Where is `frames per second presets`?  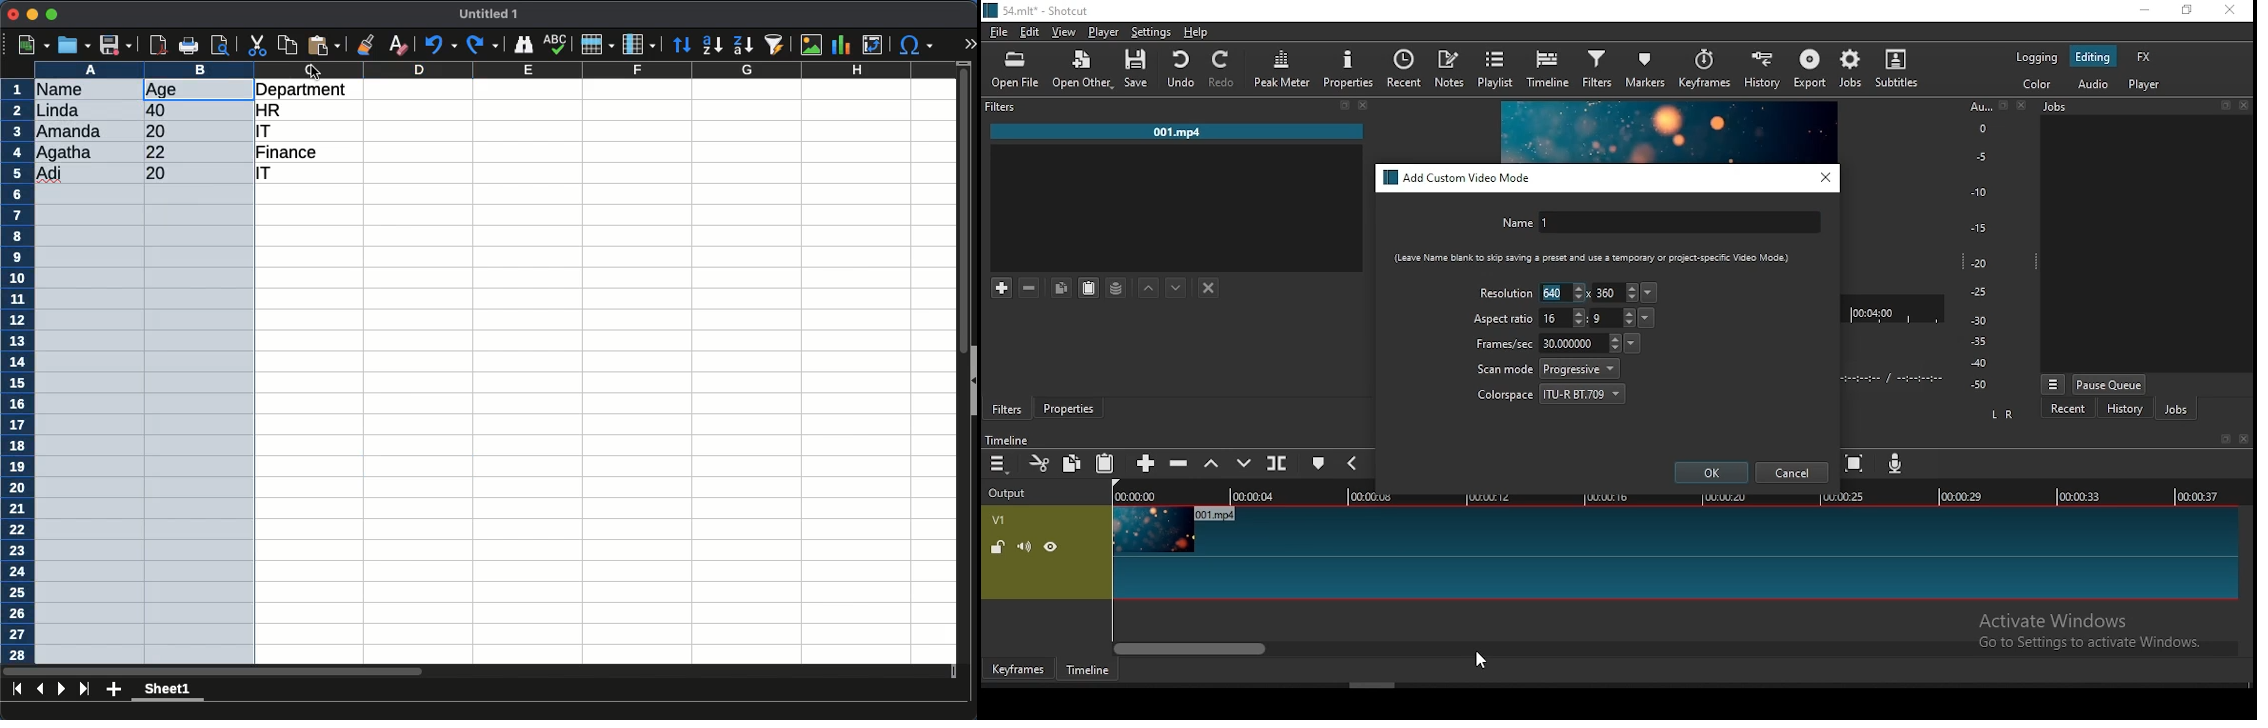
frames per second presets is located at coordinates (1631, 342).